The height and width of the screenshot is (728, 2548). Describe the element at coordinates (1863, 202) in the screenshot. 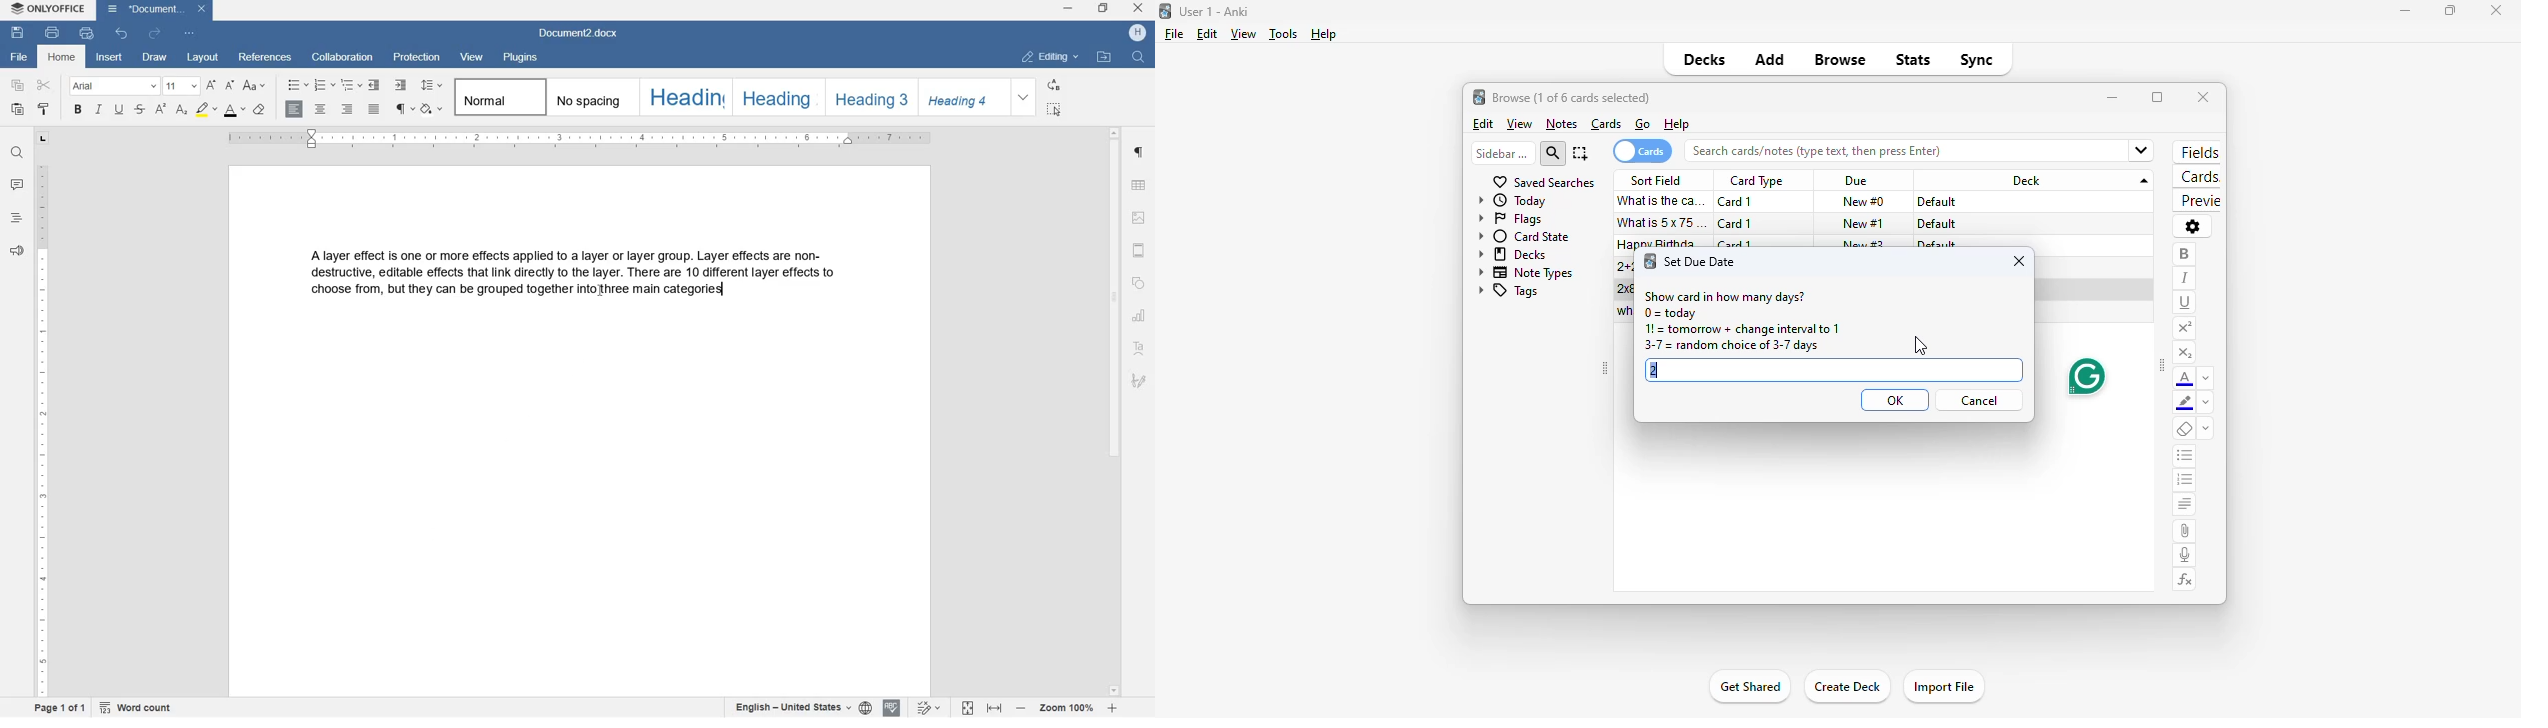

I see `new #0` at that location.